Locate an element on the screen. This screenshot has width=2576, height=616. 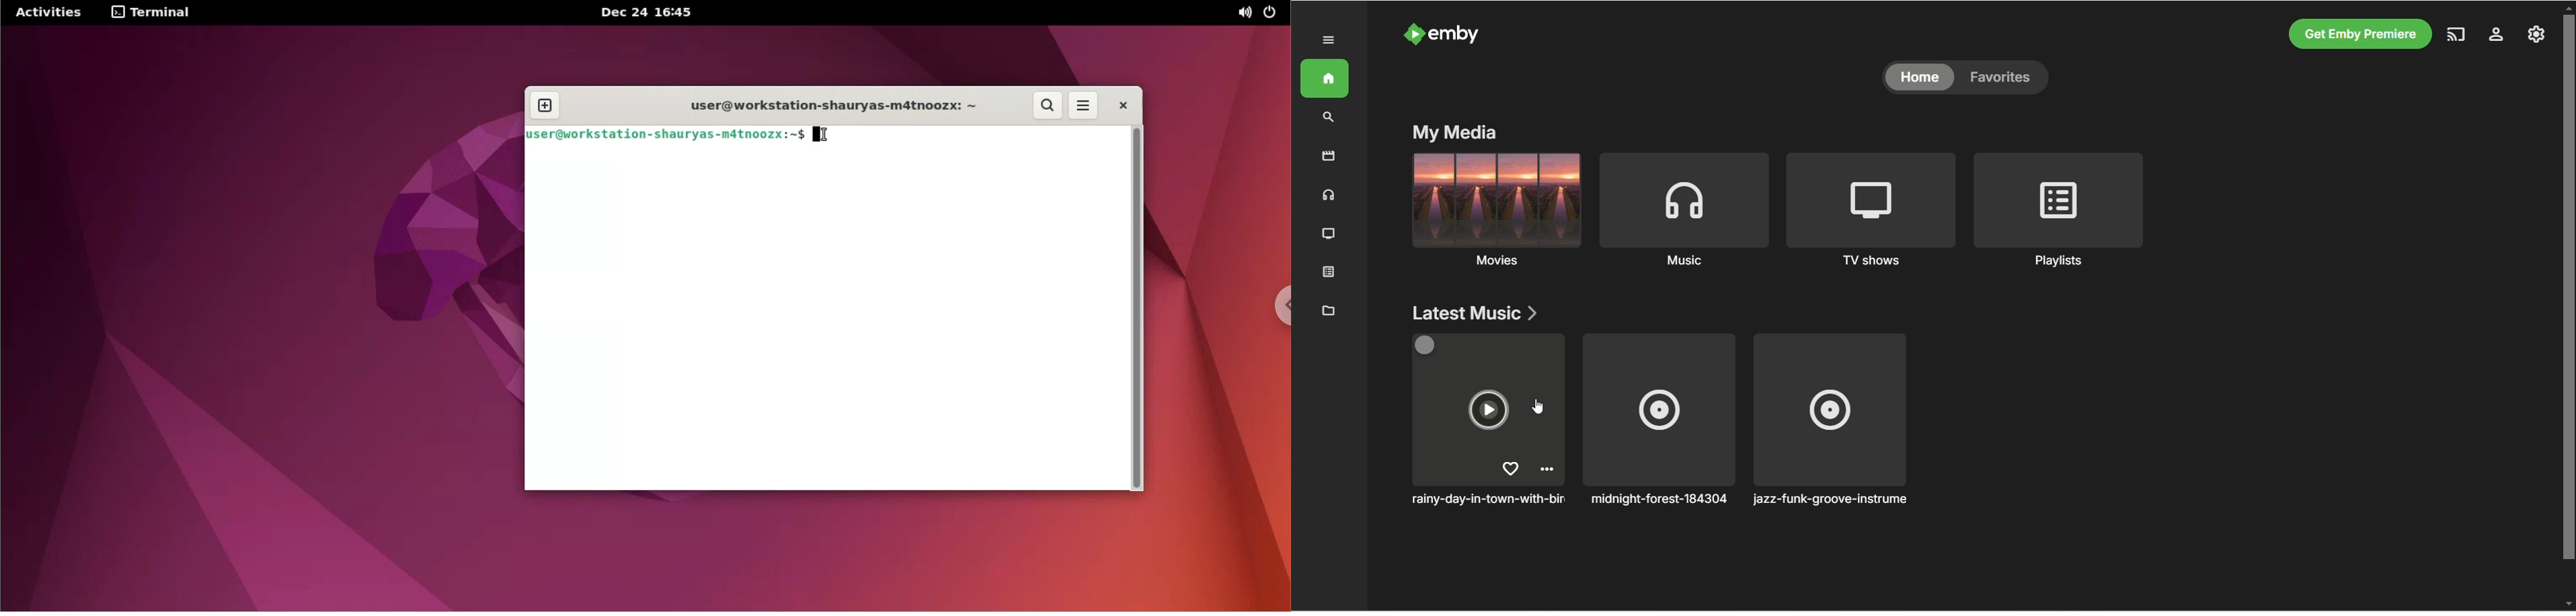
cursor is located at coordinates (1535, 407).